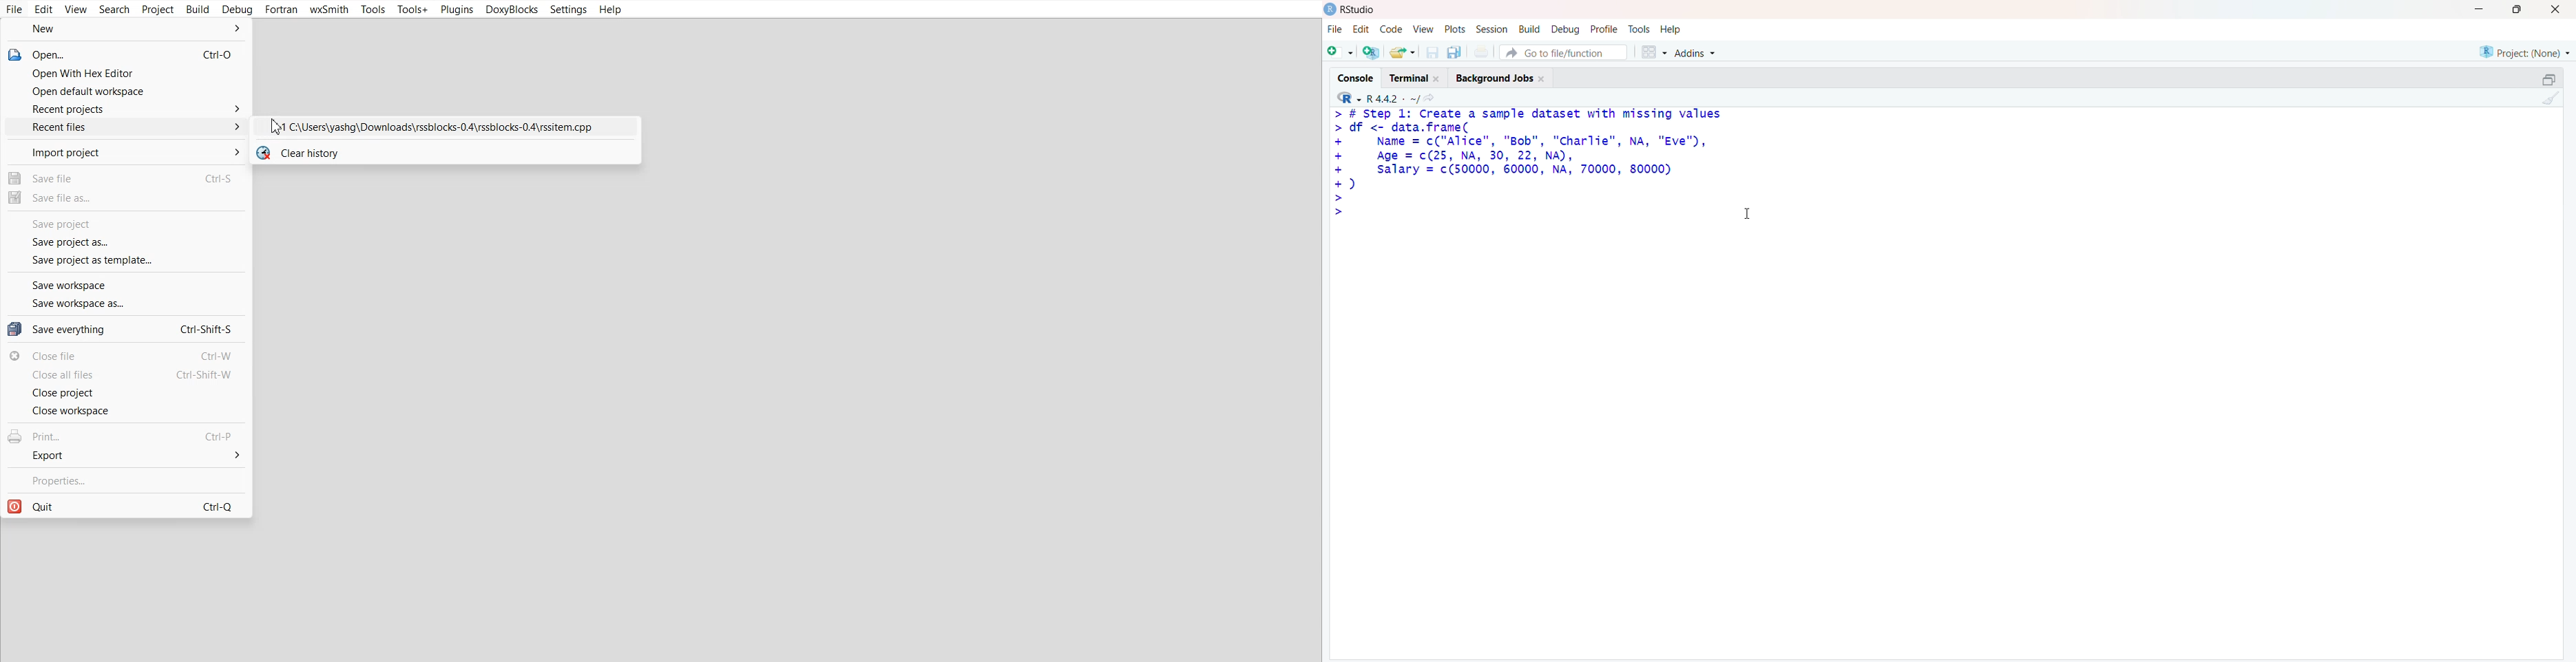  What do you see at coordinates (609, 10) in the screenshot?
I see `Help` at bounding box center [609, 10].